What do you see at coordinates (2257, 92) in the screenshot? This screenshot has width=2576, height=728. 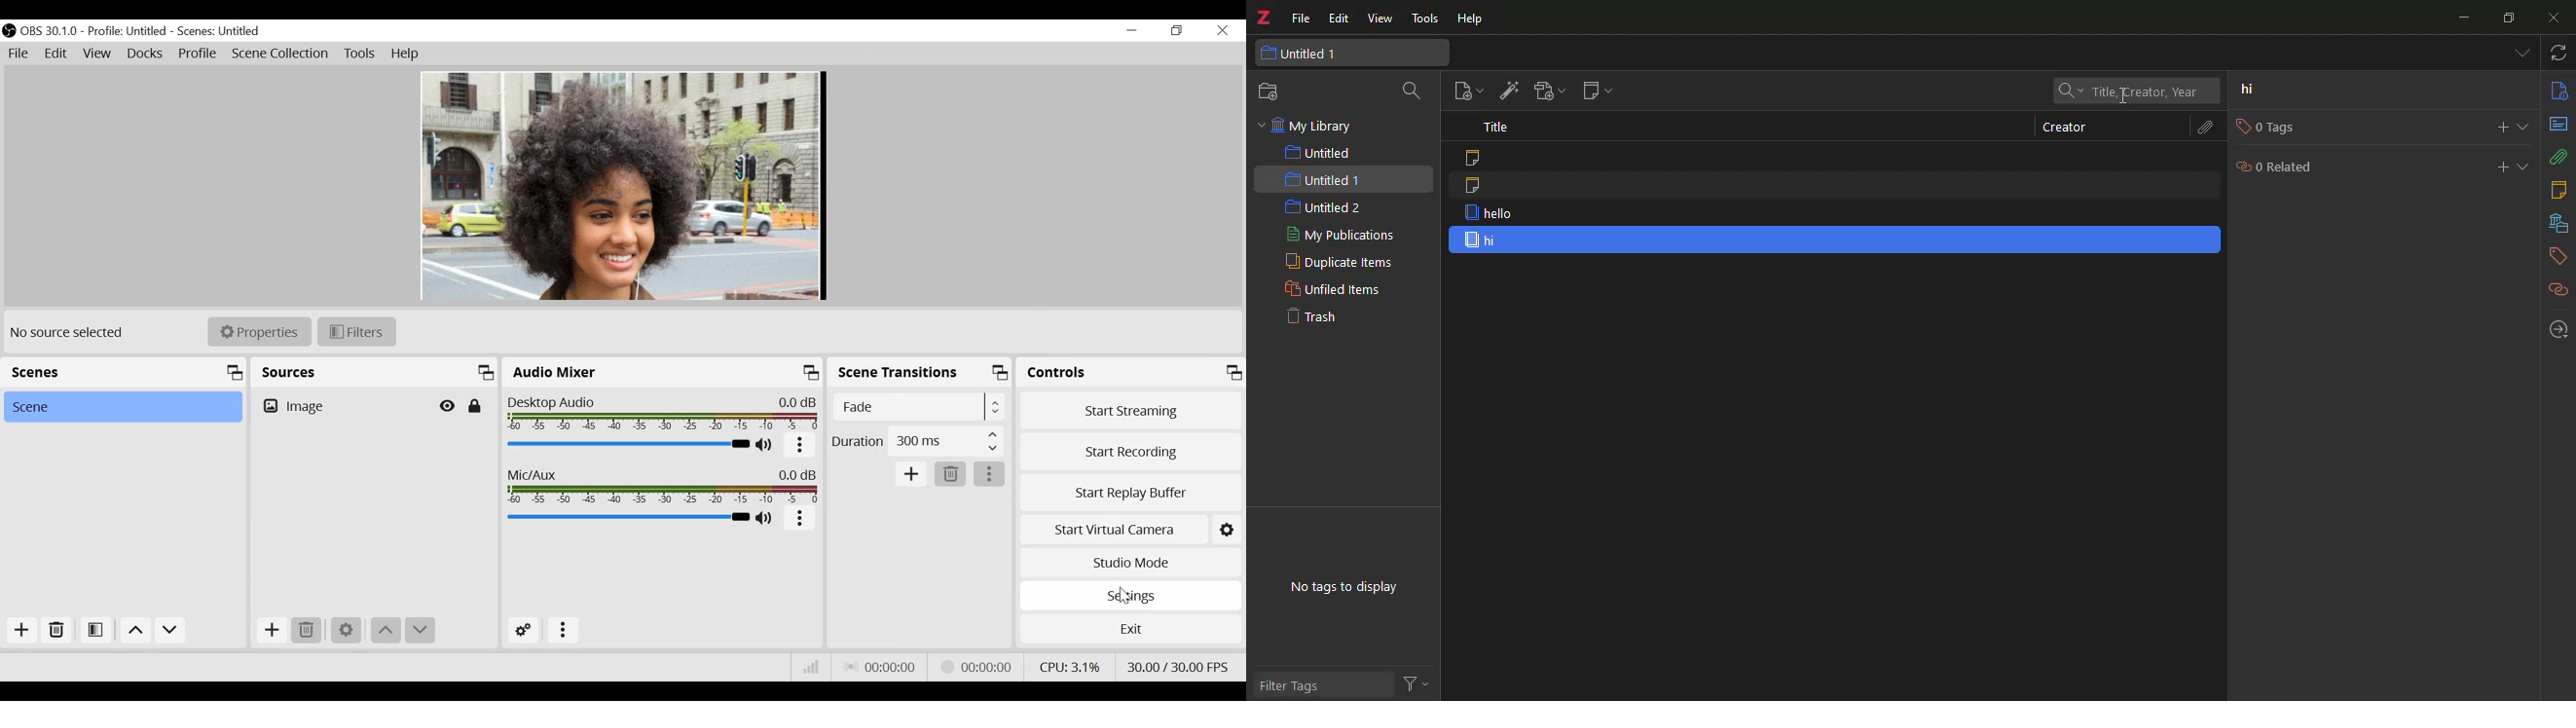 I see `hi` at bounding box center [2257, 92].